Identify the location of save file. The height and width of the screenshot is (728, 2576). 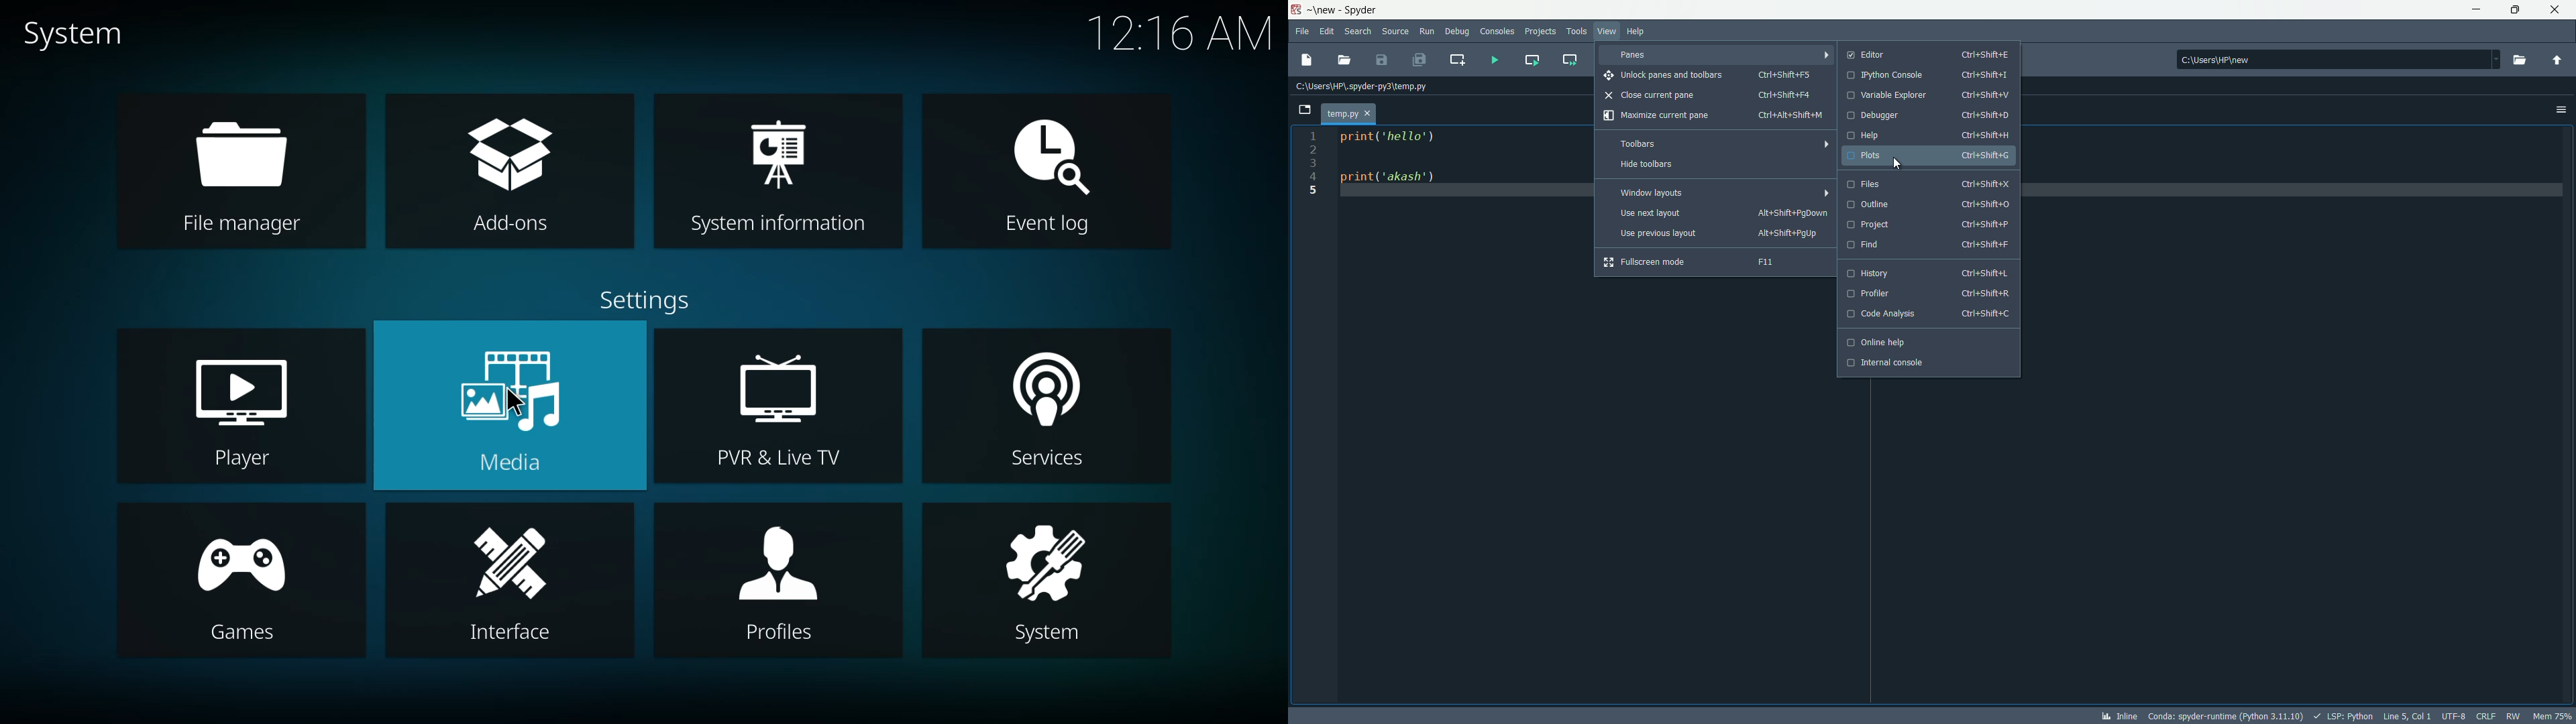
(1381, 60).